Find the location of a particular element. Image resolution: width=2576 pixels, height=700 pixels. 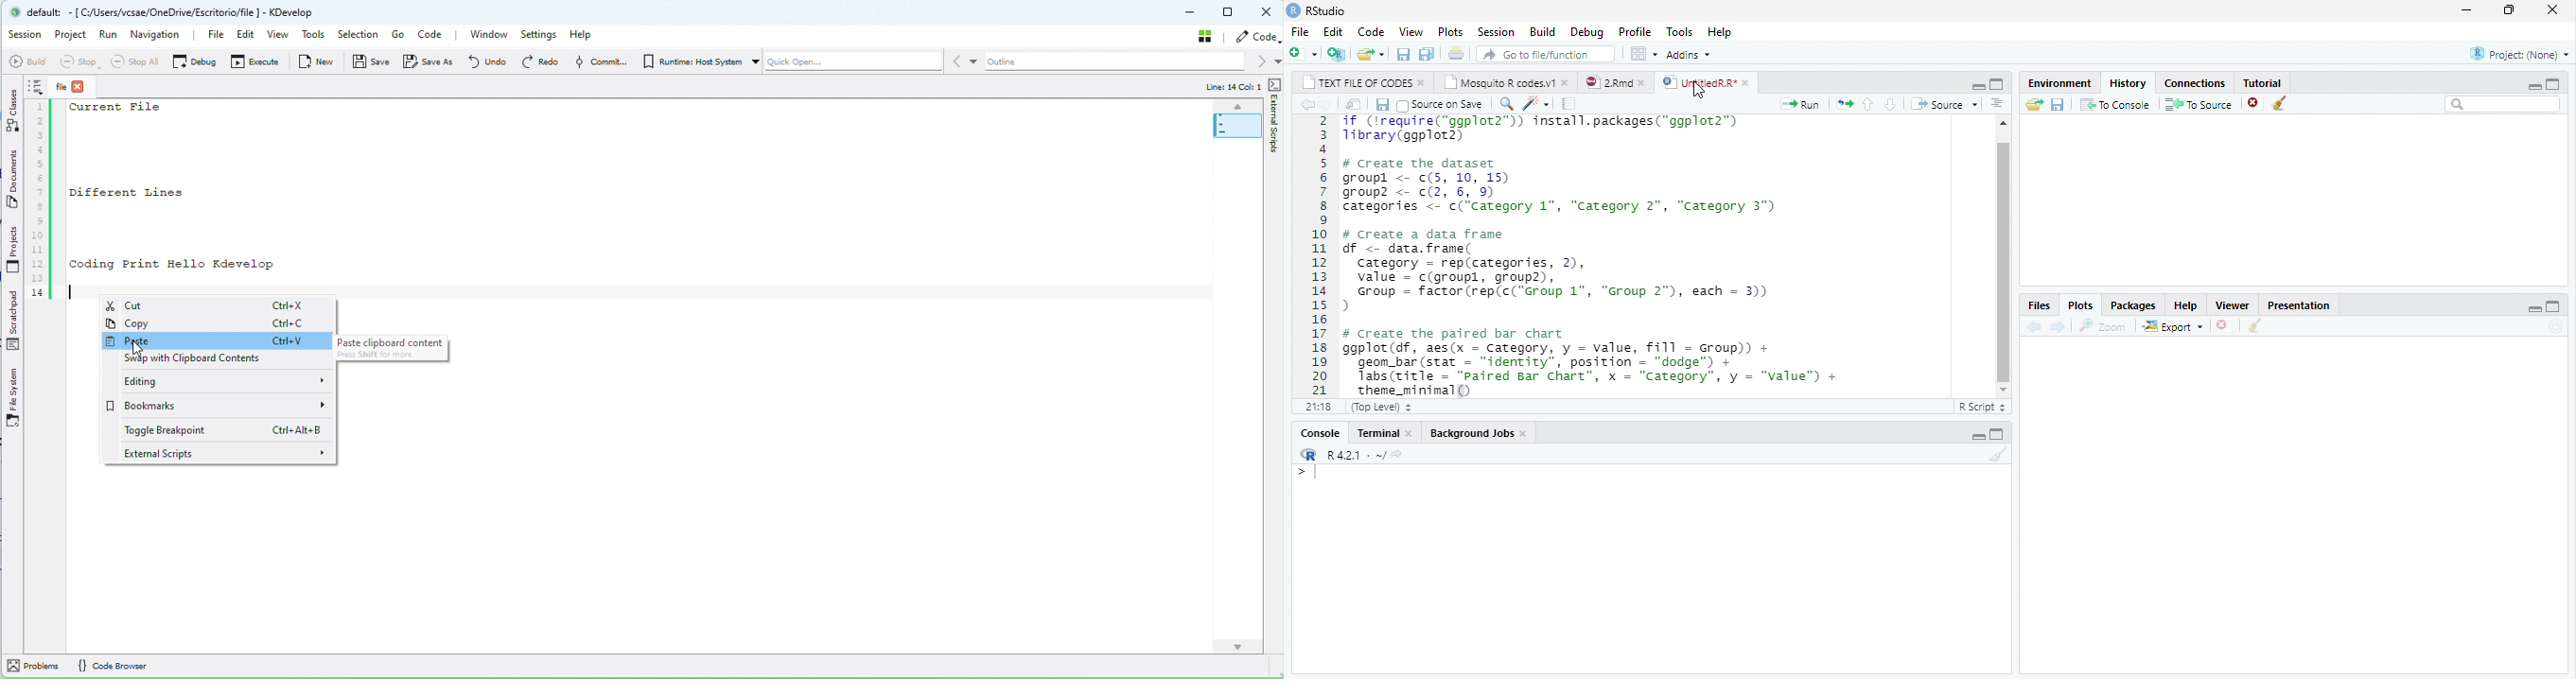

console is located at coordinates (1320, 433).